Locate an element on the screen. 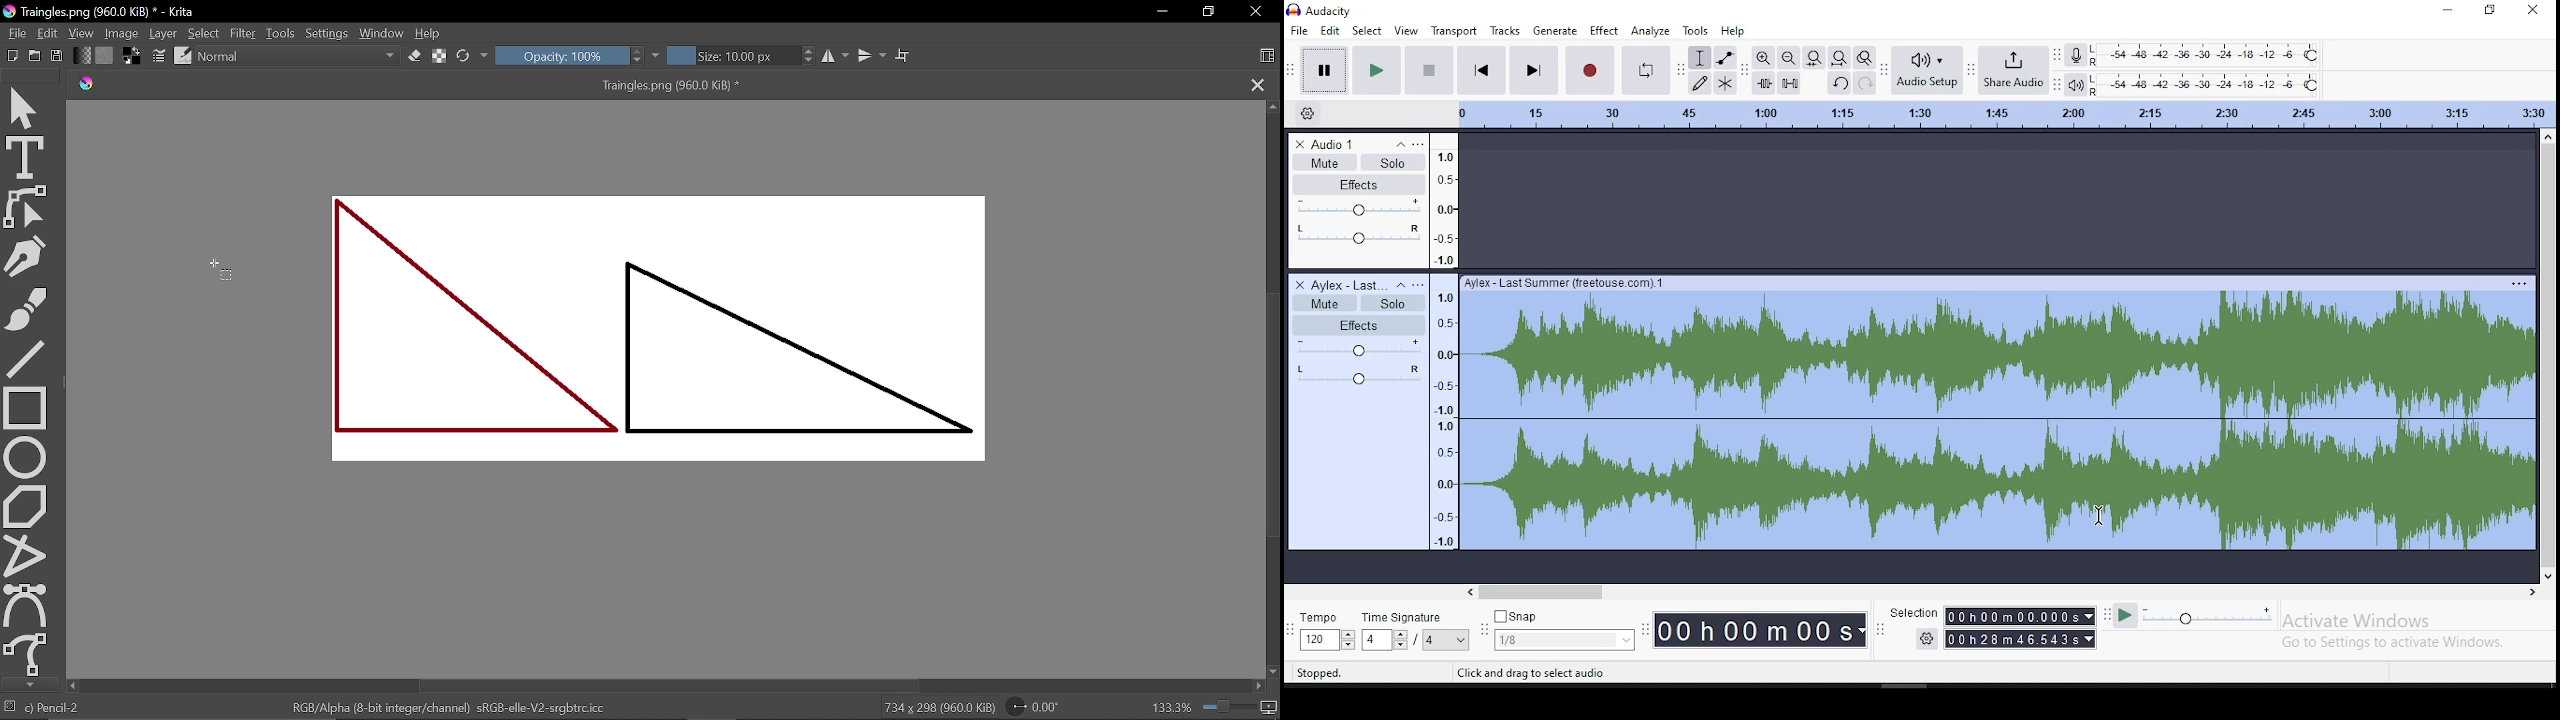  silence selected audio is located at coordinates (1789, 83).